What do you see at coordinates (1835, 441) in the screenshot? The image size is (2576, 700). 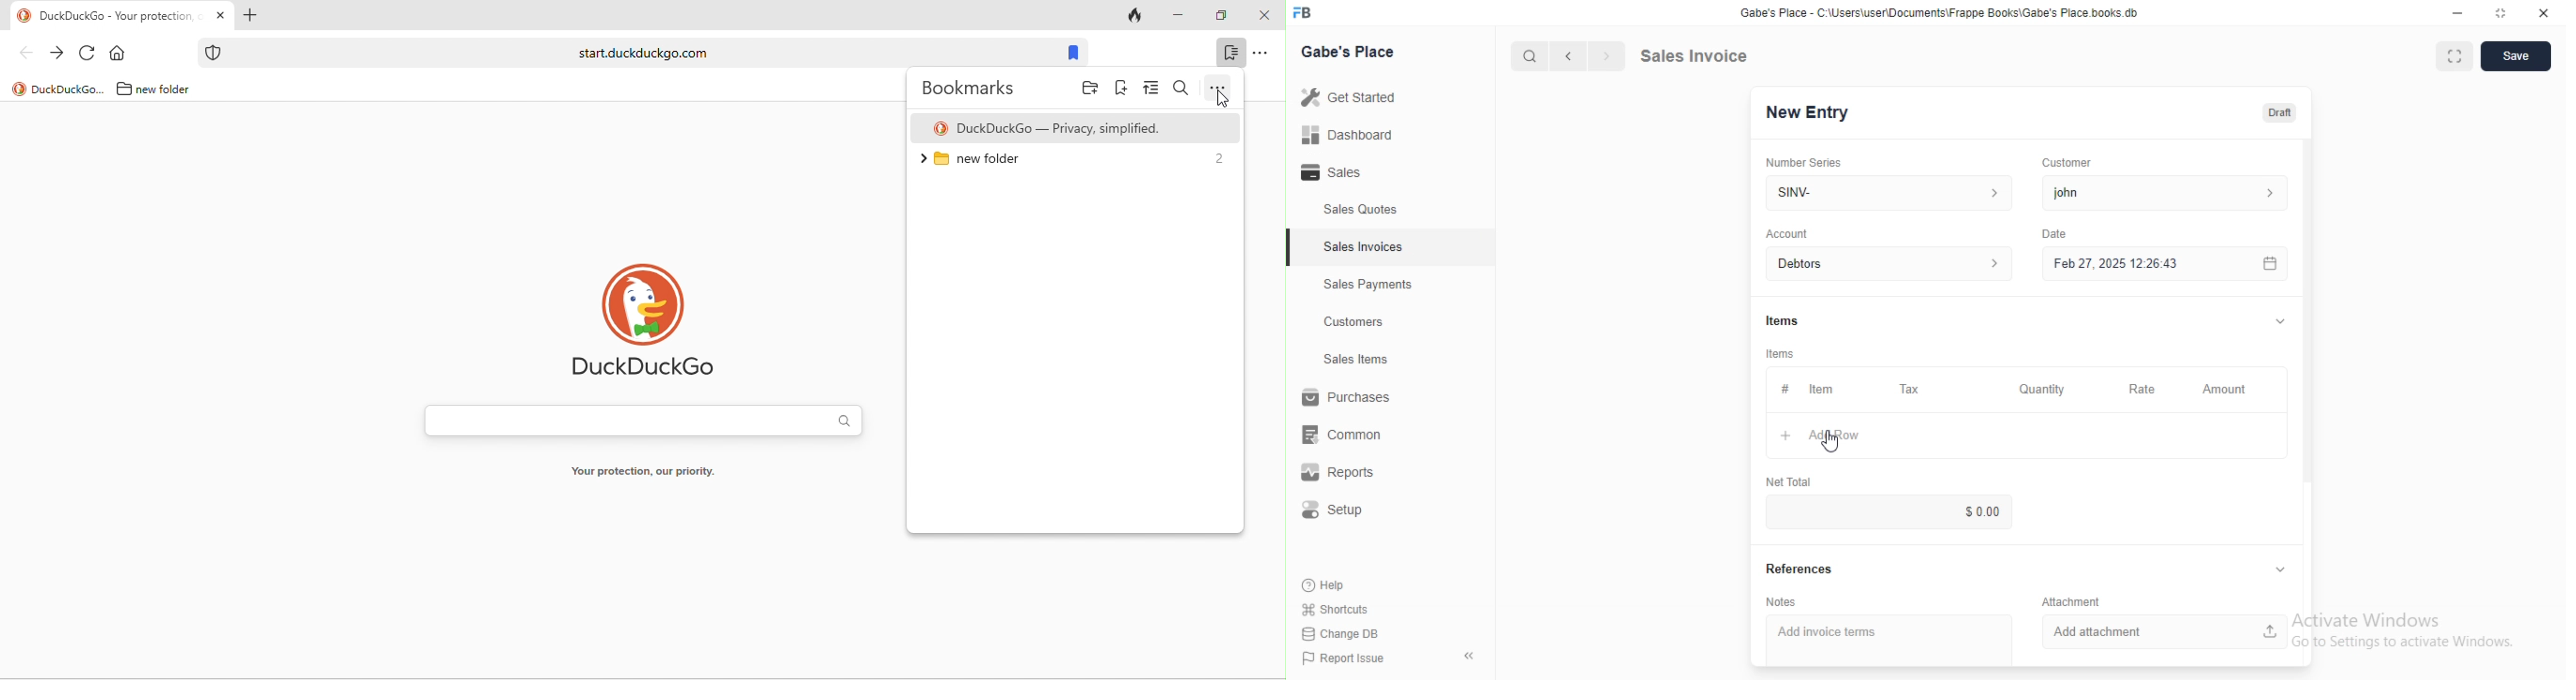 I see `Cursor` at bounding box center [1835, 441].